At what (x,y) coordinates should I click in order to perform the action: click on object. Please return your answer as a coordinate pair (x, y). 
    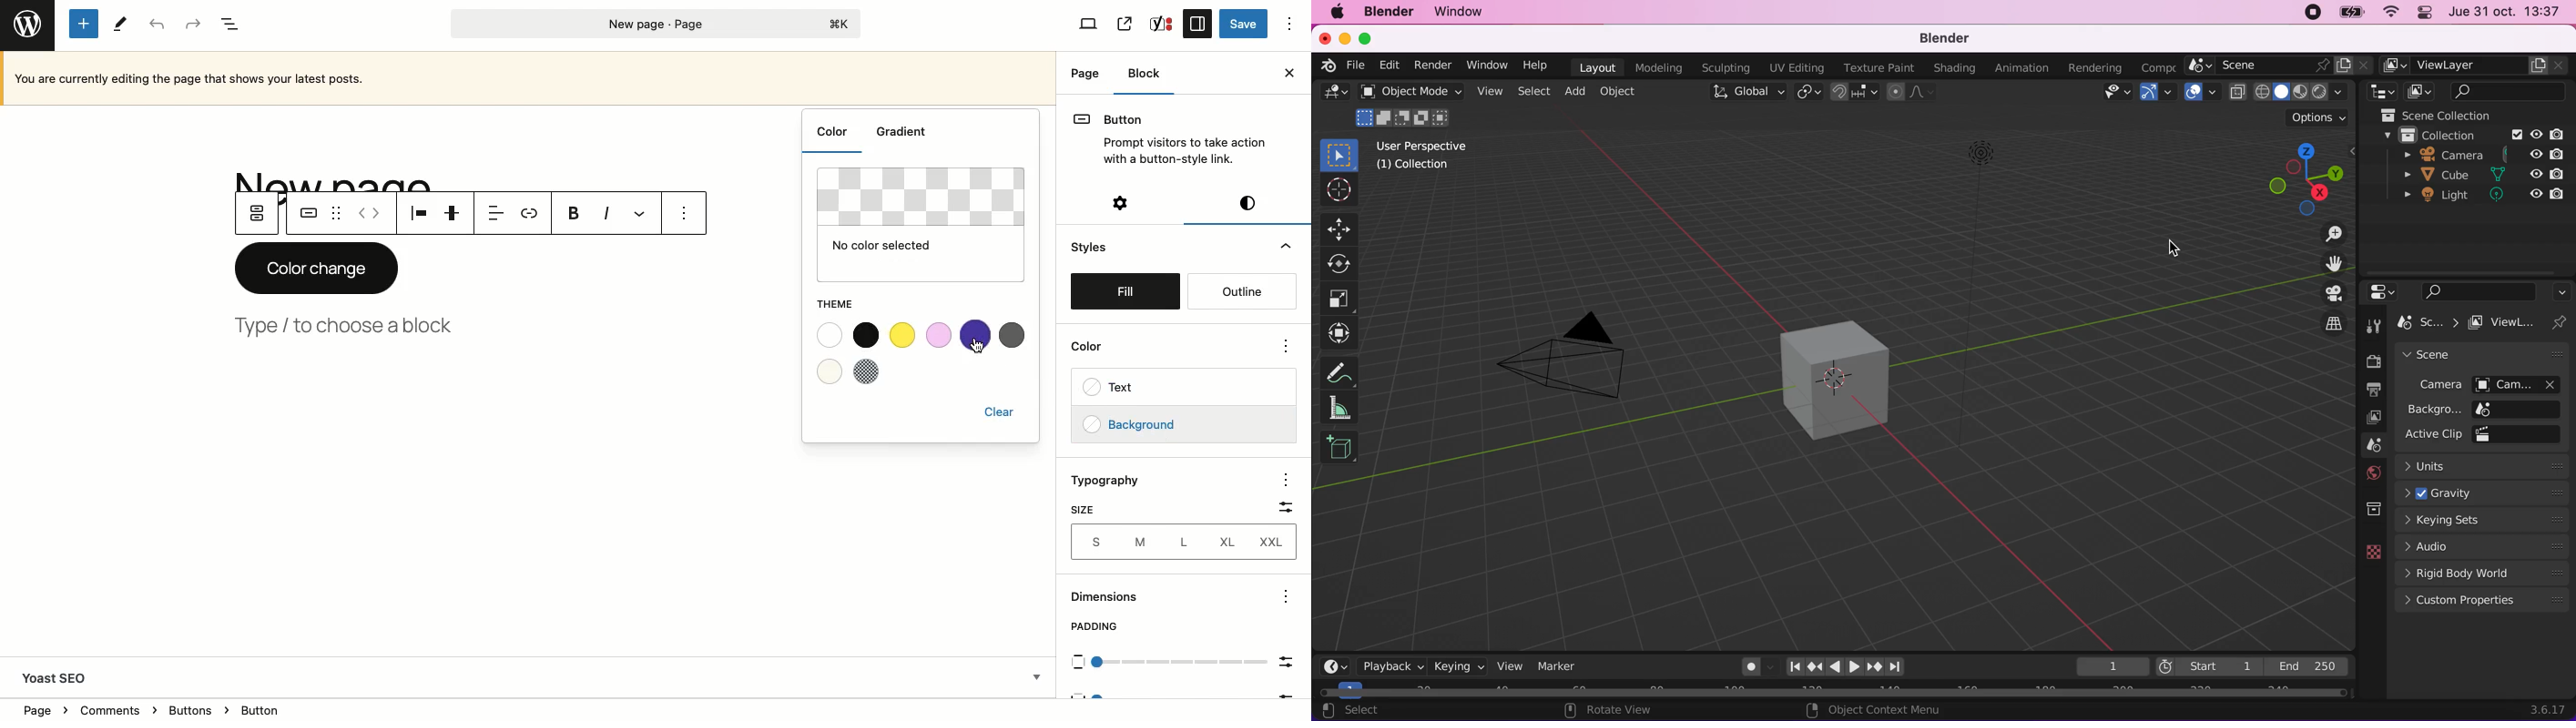
    Looking at the image, I should click on (1624, 92).